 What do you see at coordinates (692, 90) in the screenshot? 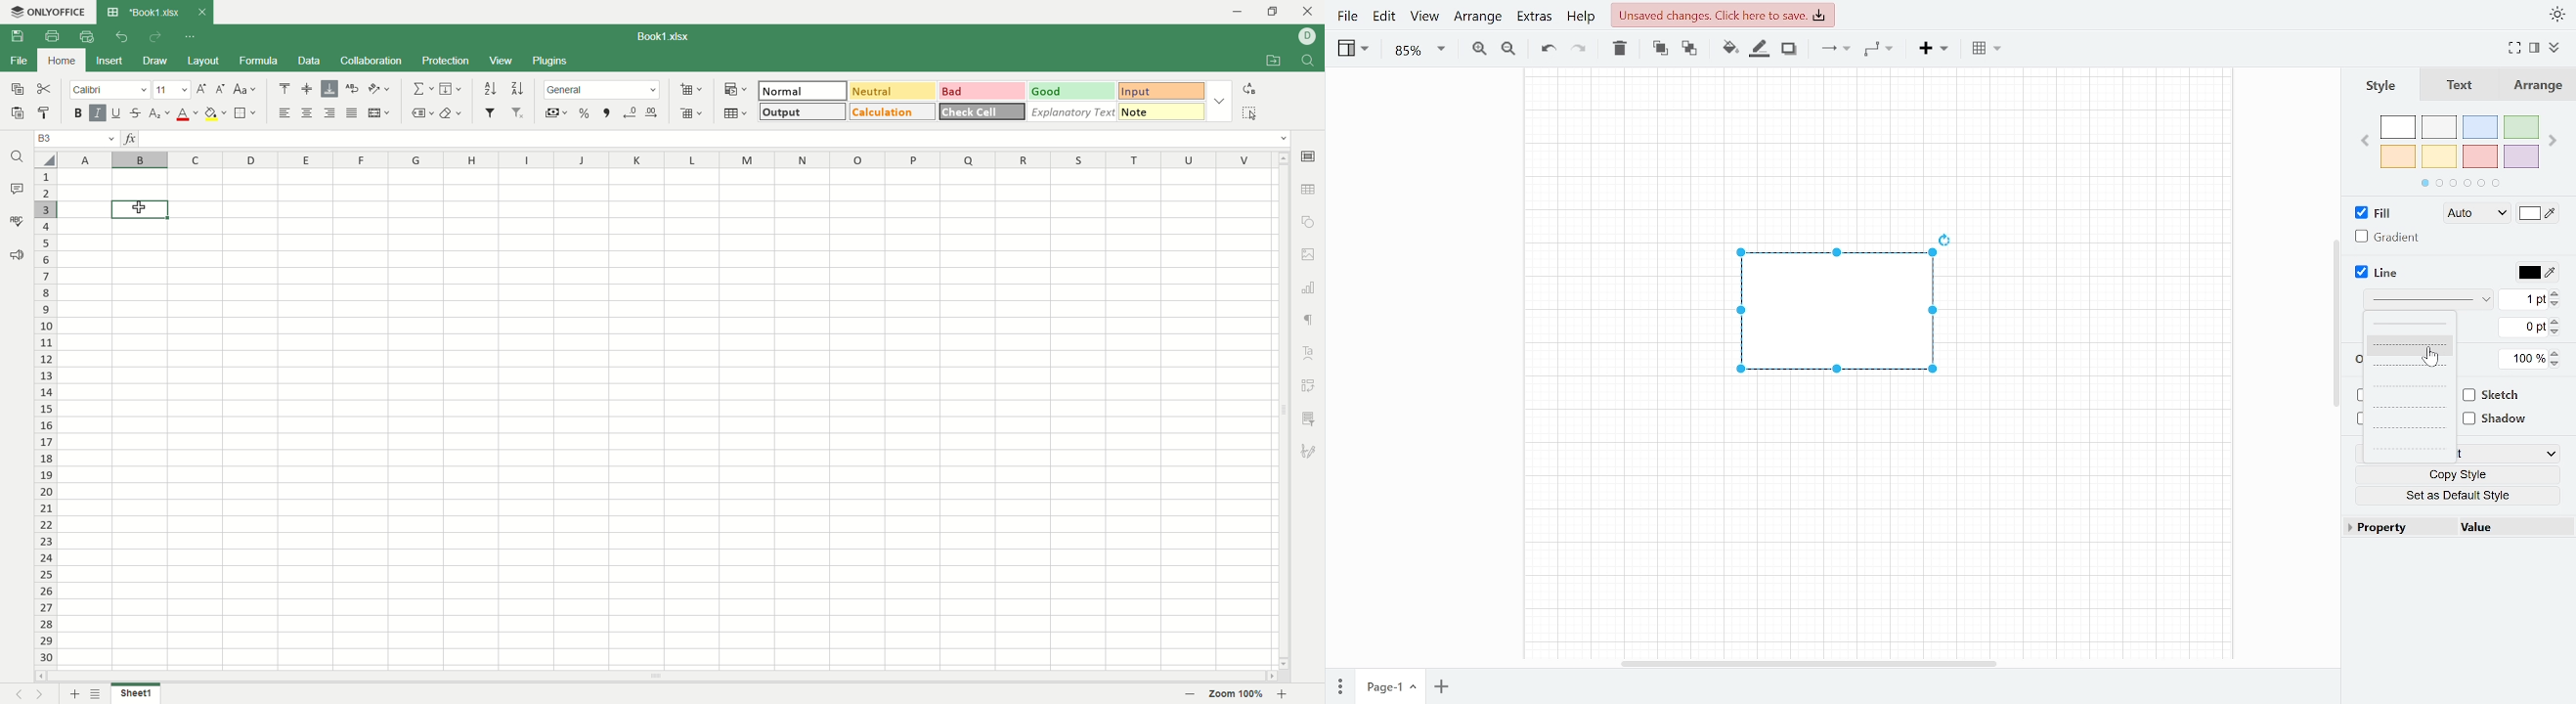
I see `insert cell` at bounding box center [692, 90].